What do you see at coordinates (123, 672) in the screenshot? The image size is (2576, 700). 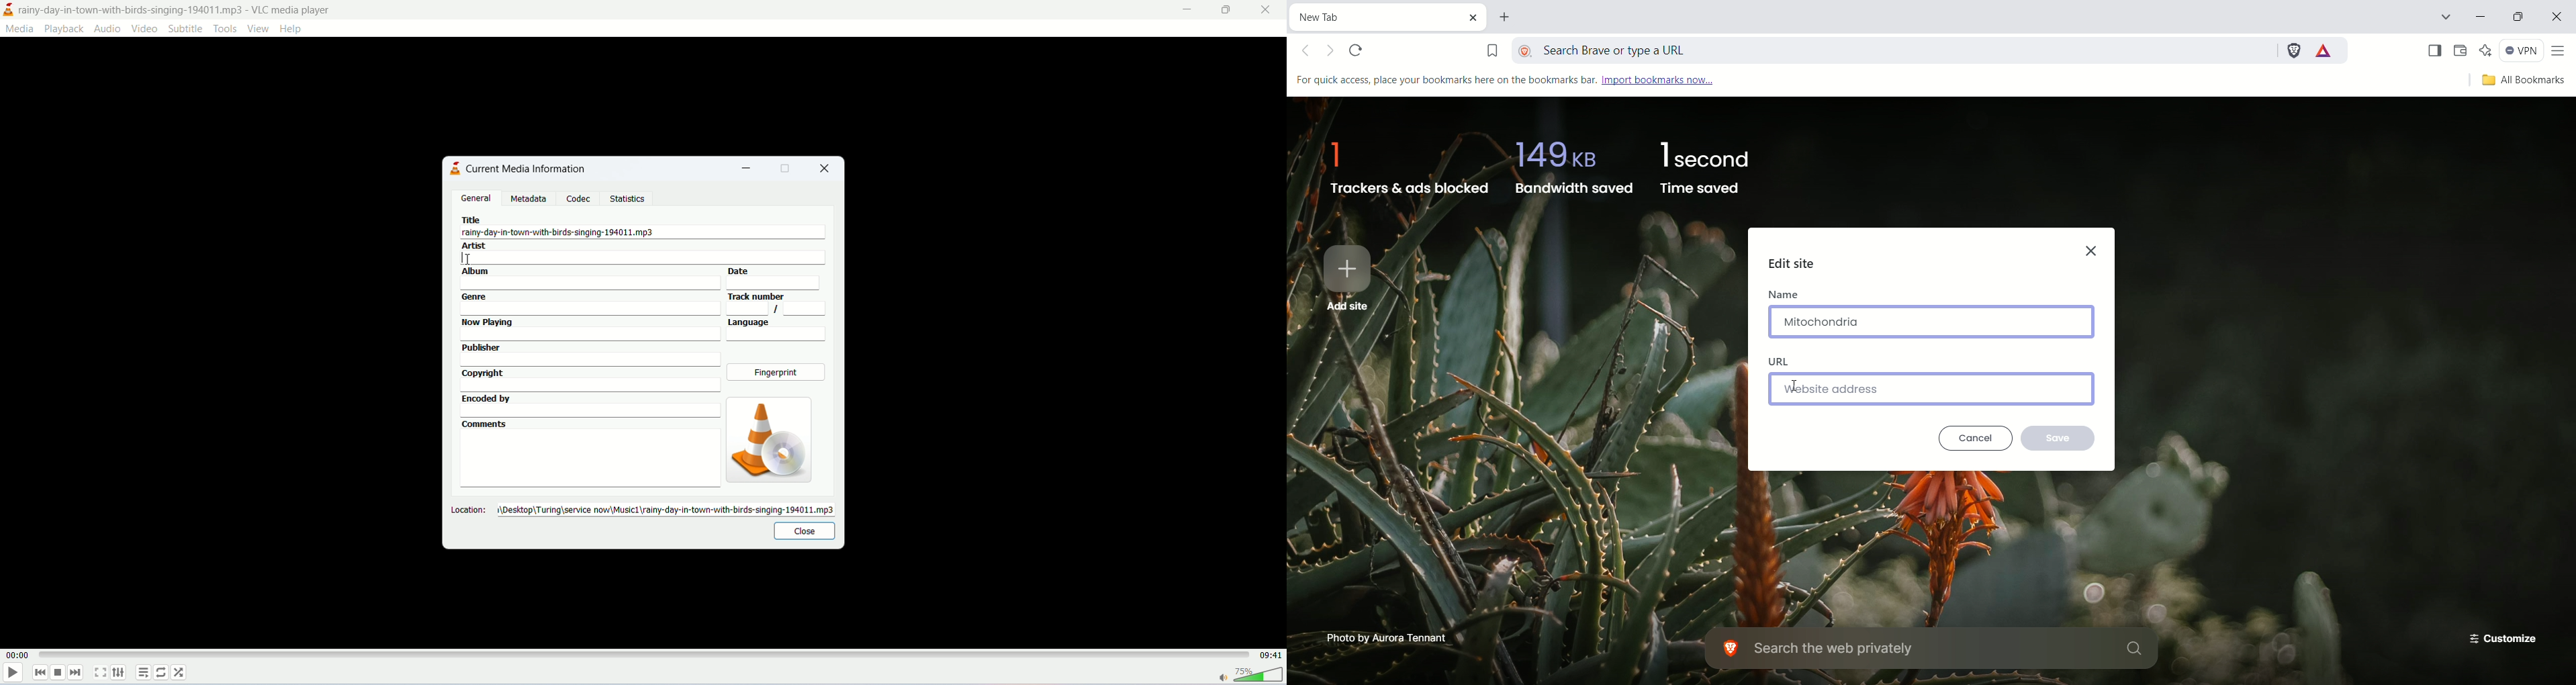 I see `extended settings` at bounding box center [123, 672].